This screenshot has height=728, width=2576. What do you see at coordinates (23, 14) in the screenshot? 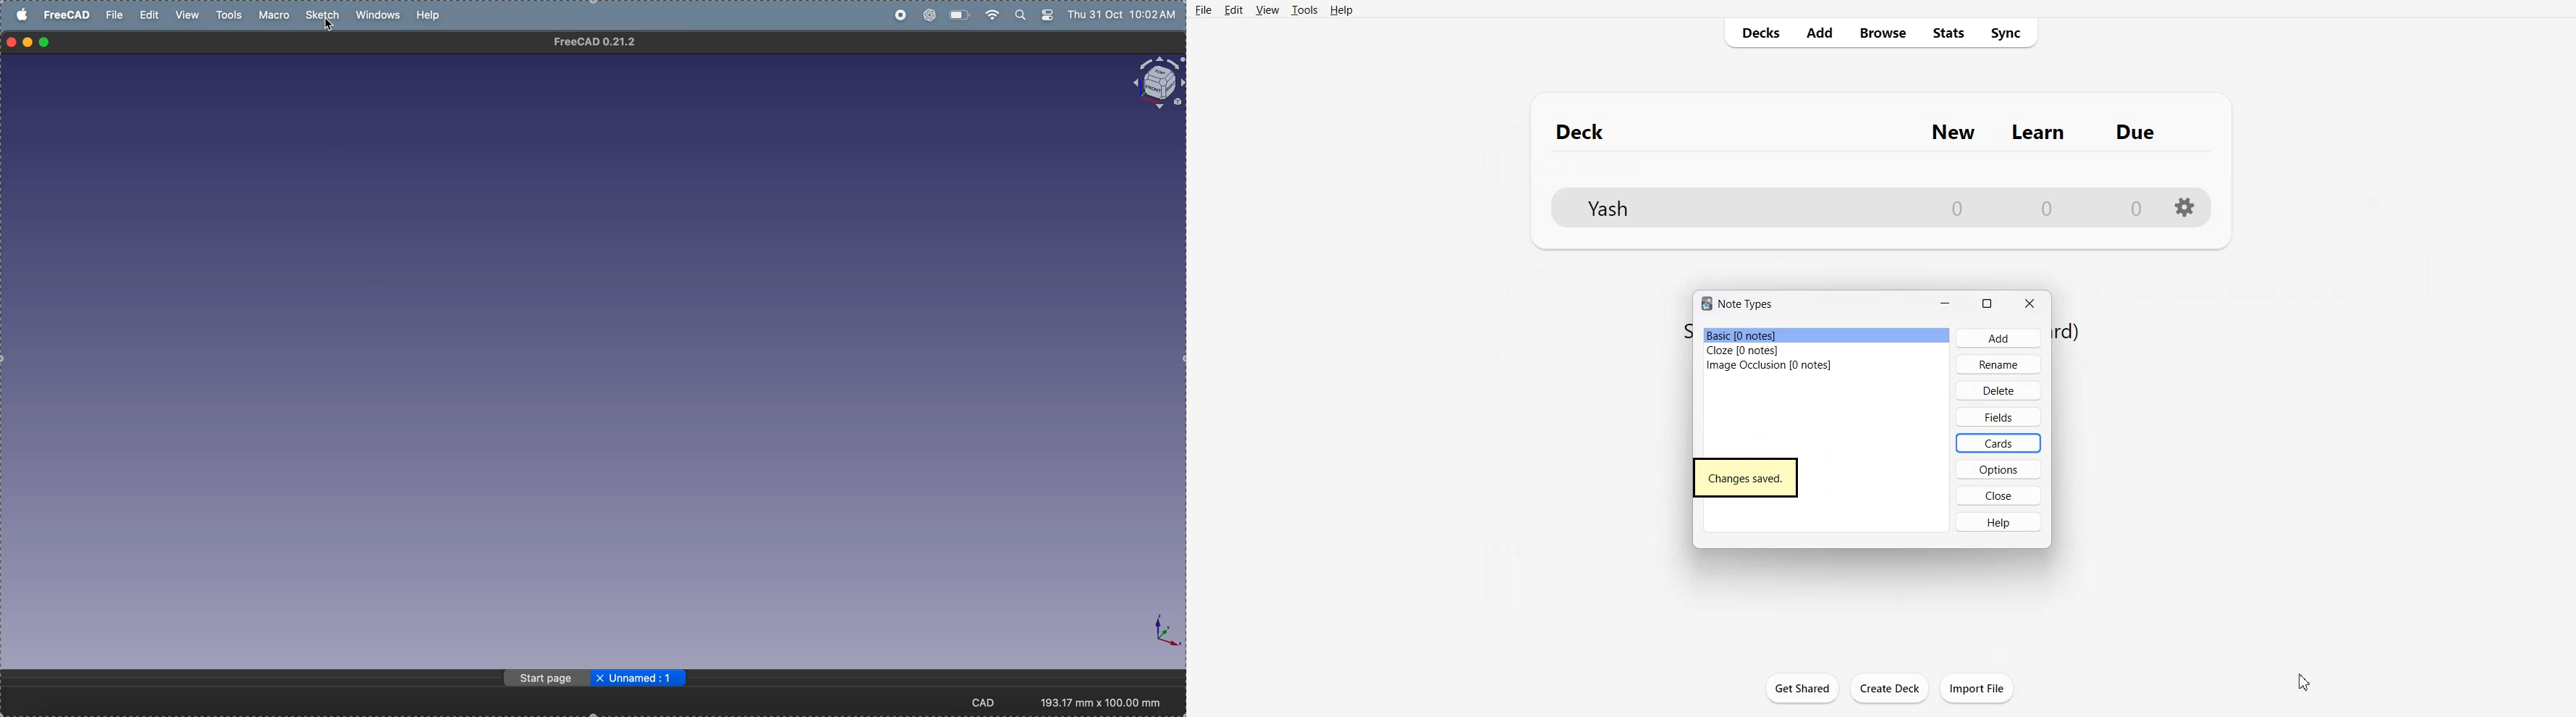
I see `apple menu` at bounding box center [23, 14].